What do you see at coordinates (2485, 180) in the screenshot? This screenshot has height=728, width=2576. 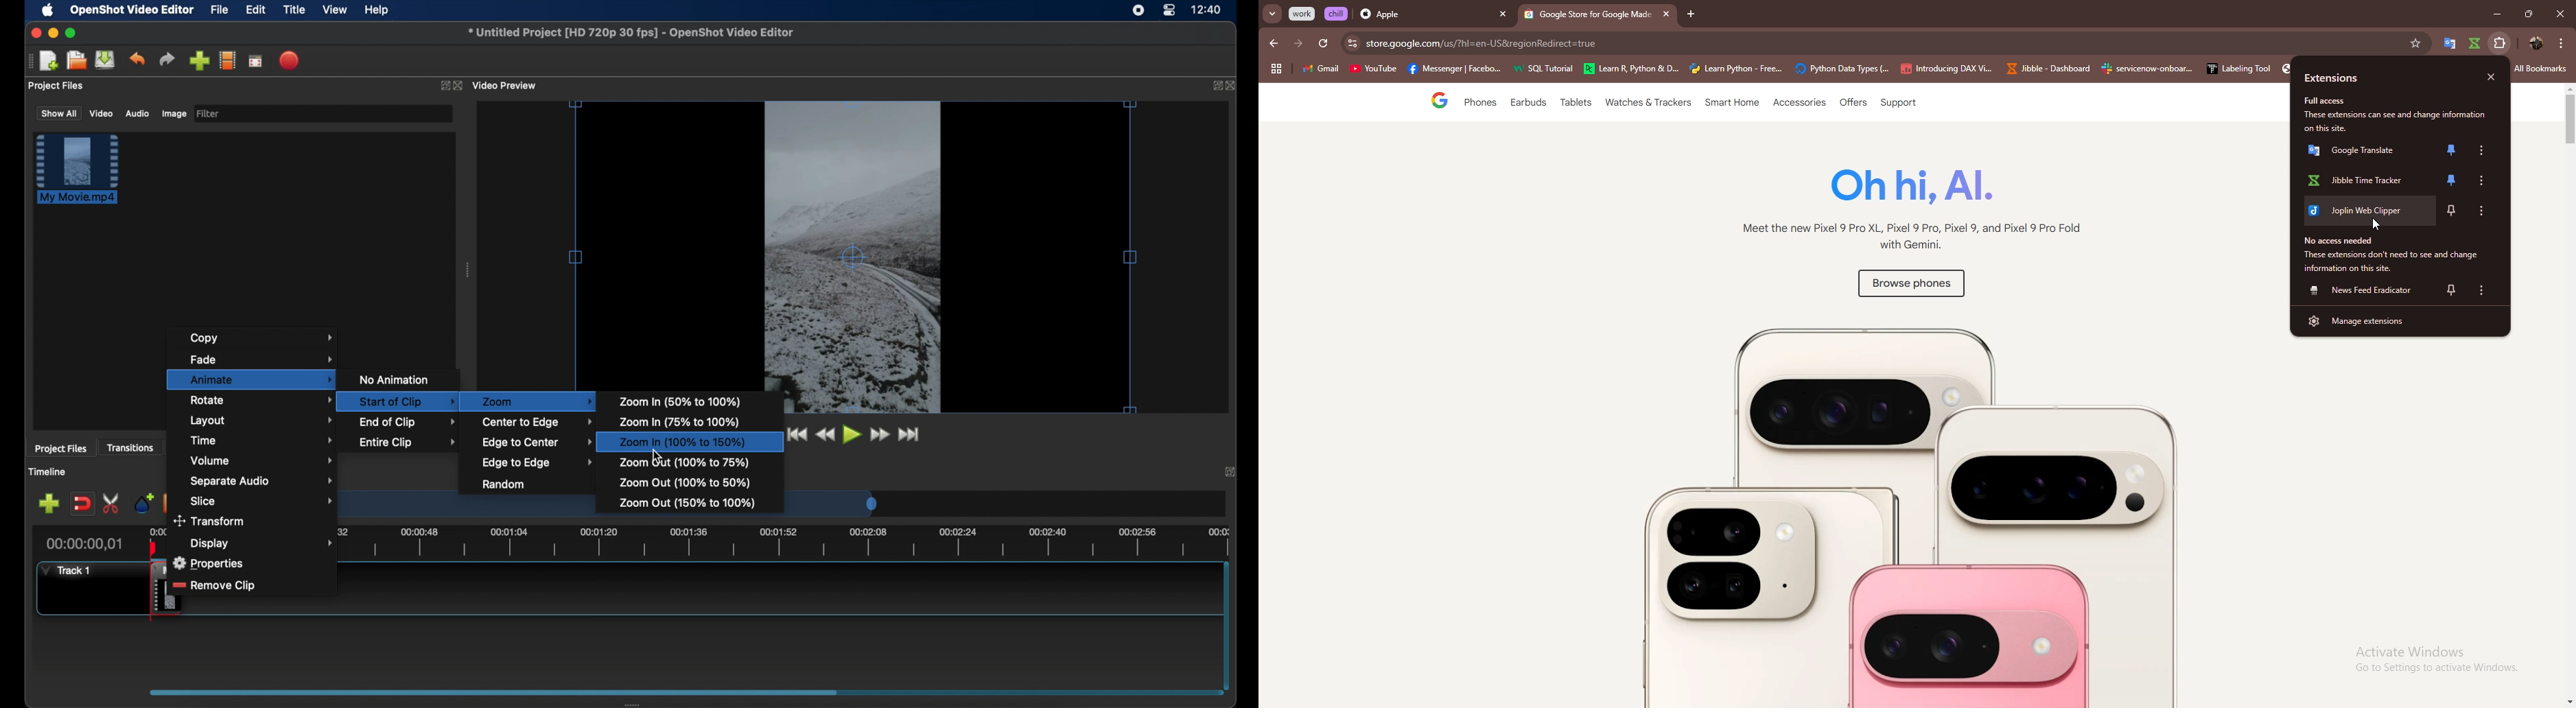 I see `option` at bounding box center [2485, 180].